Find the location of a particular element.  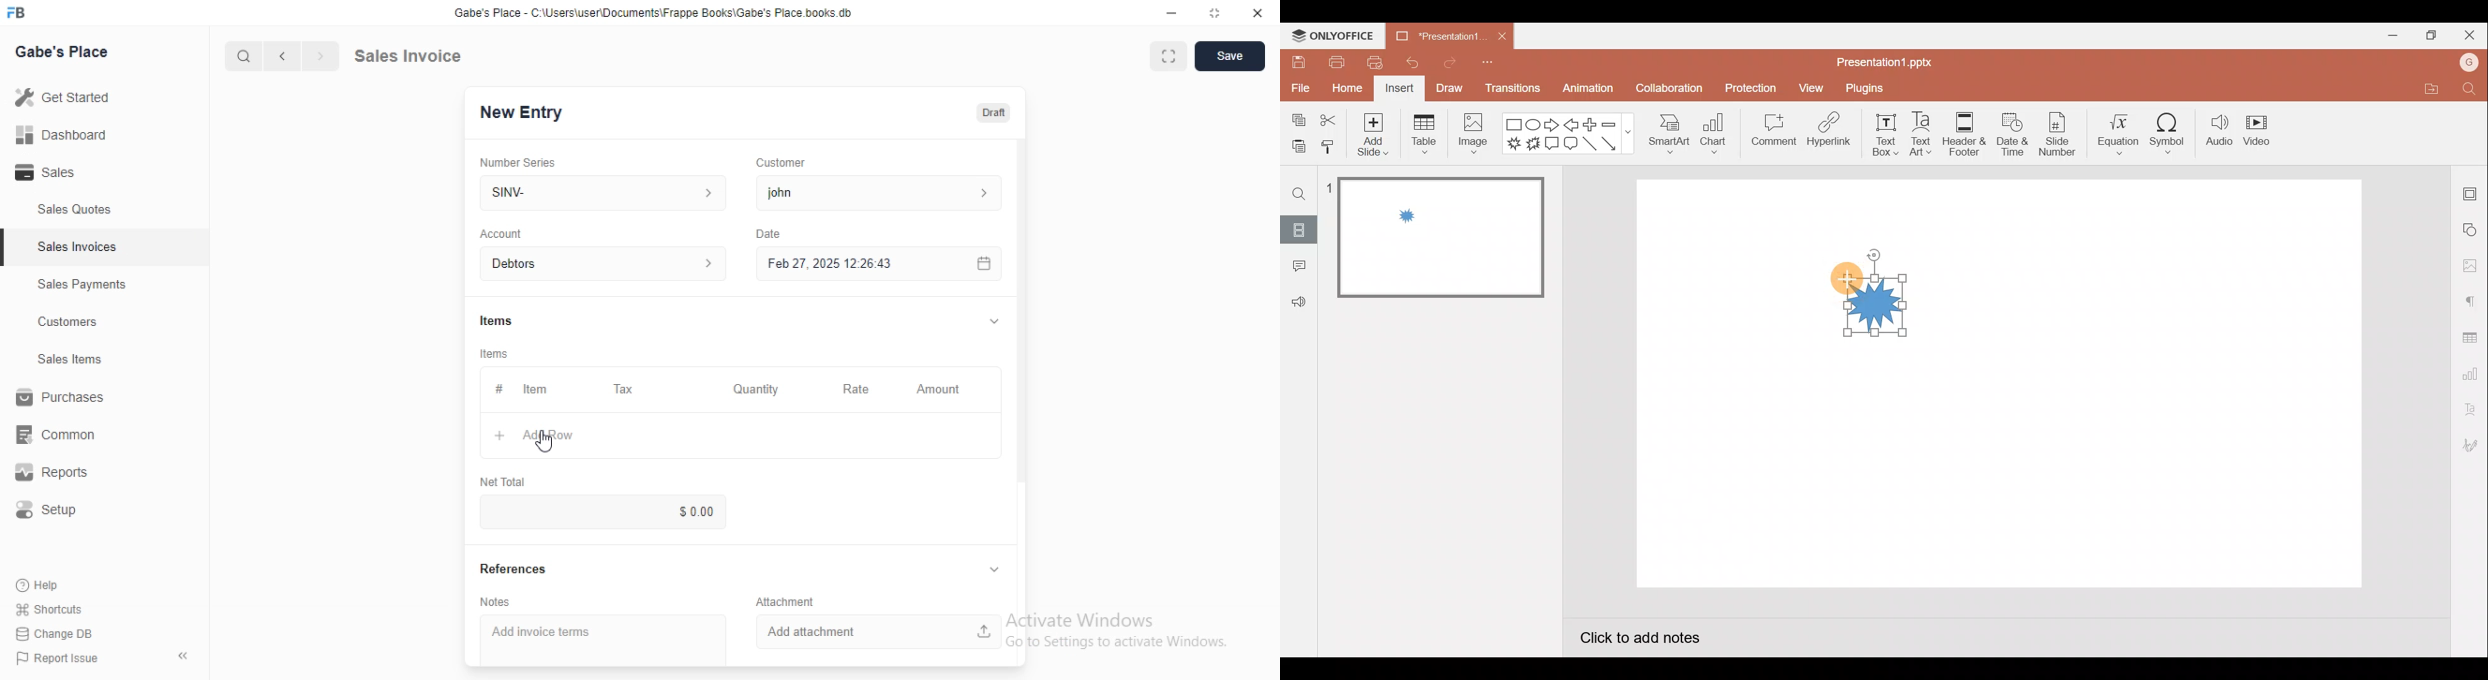

Account is located at coordinates (501, 233).